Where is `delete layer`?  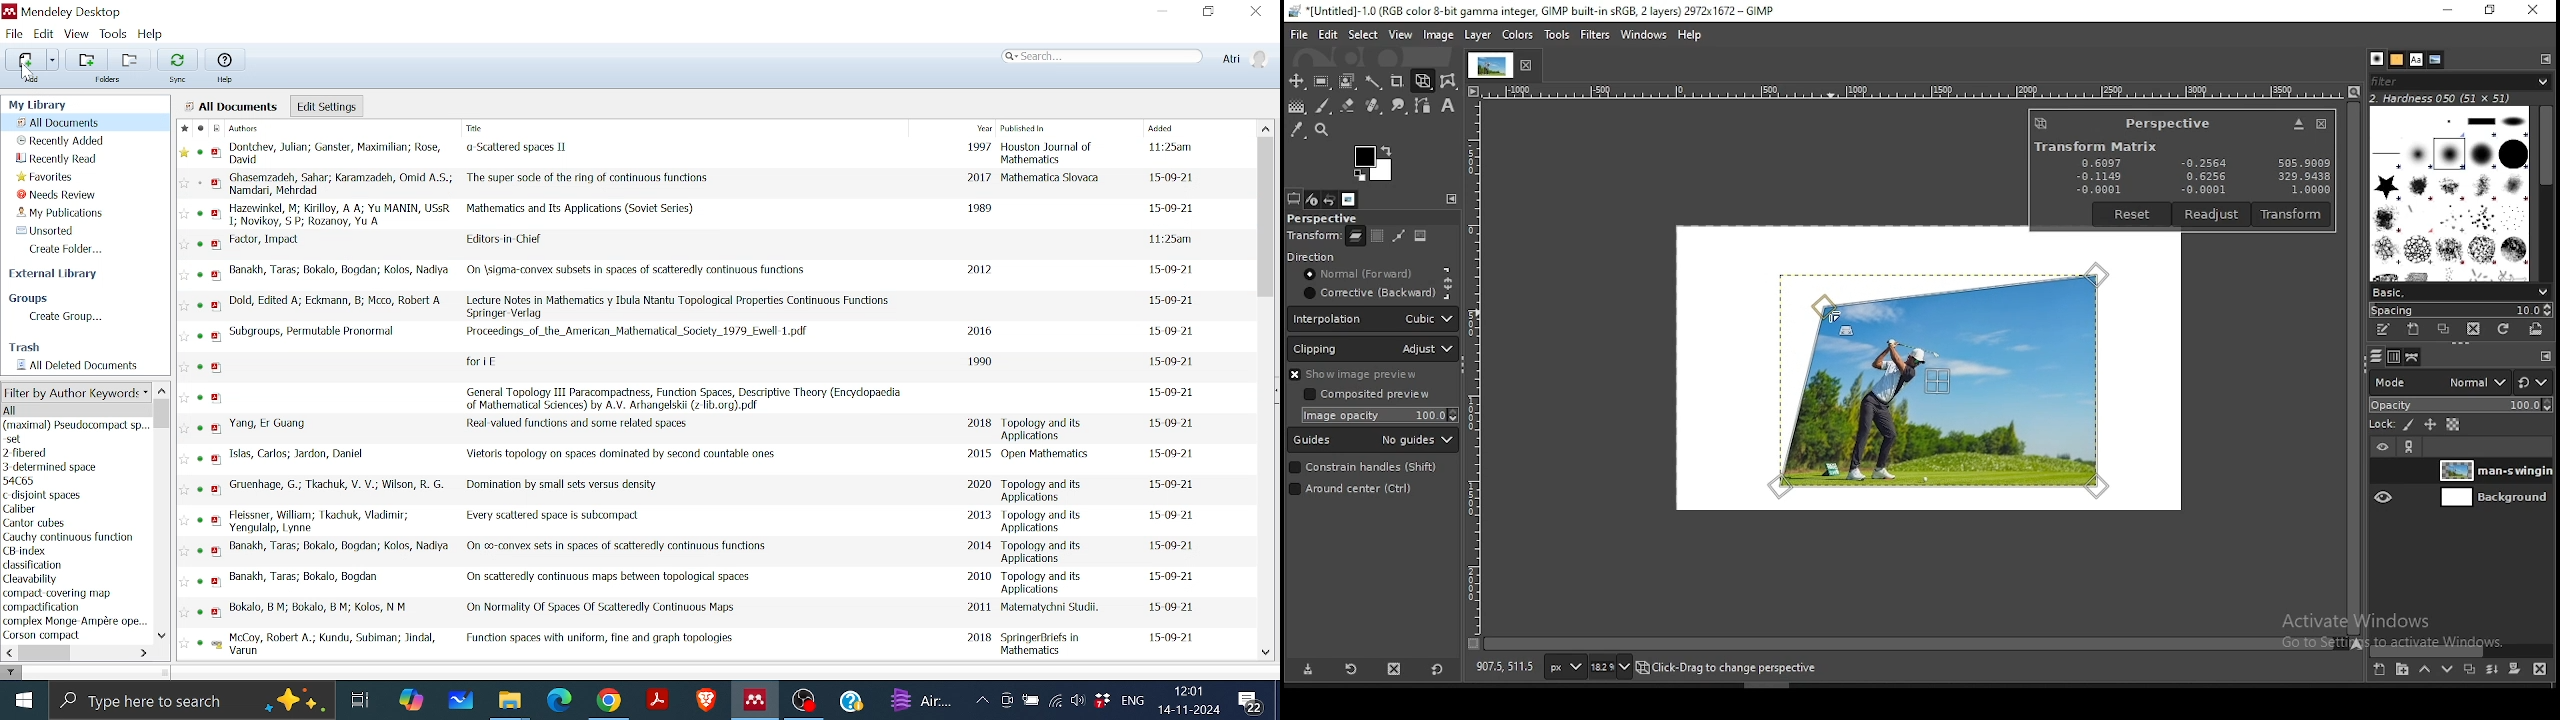
delete layer is located at coordinates (2540, 668).